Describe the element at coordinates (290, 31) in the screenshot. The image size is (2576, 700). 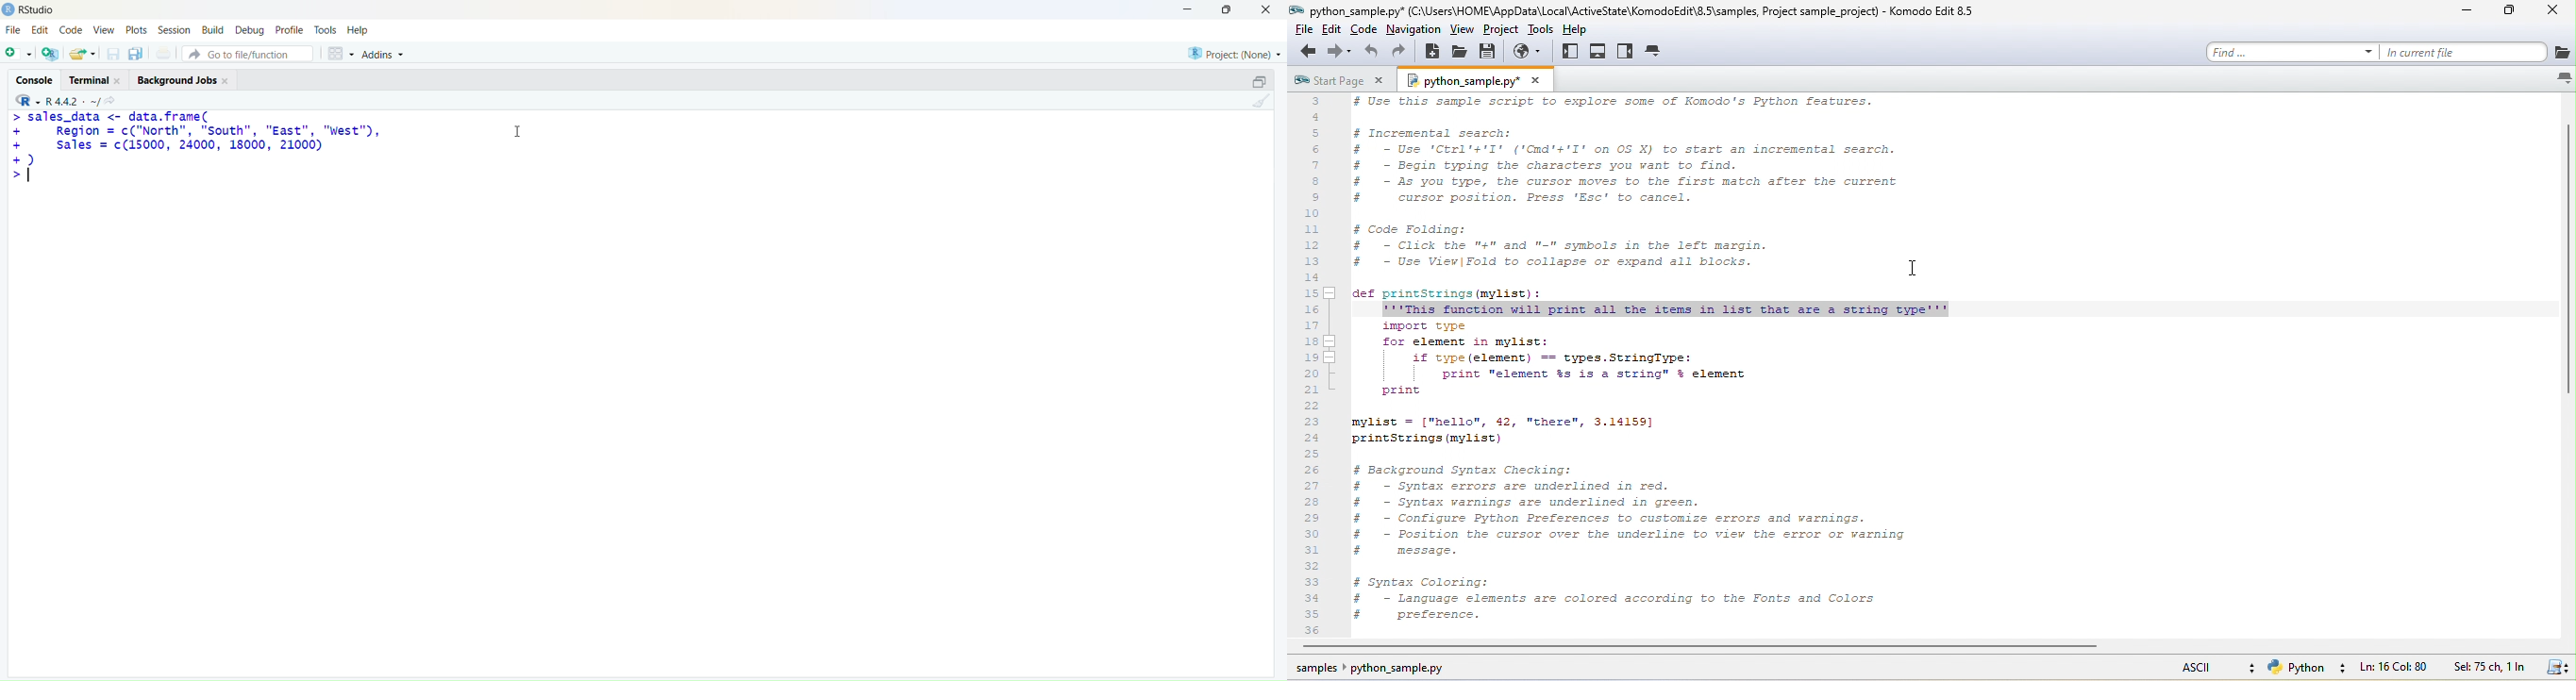
I see `Profile` at that location.